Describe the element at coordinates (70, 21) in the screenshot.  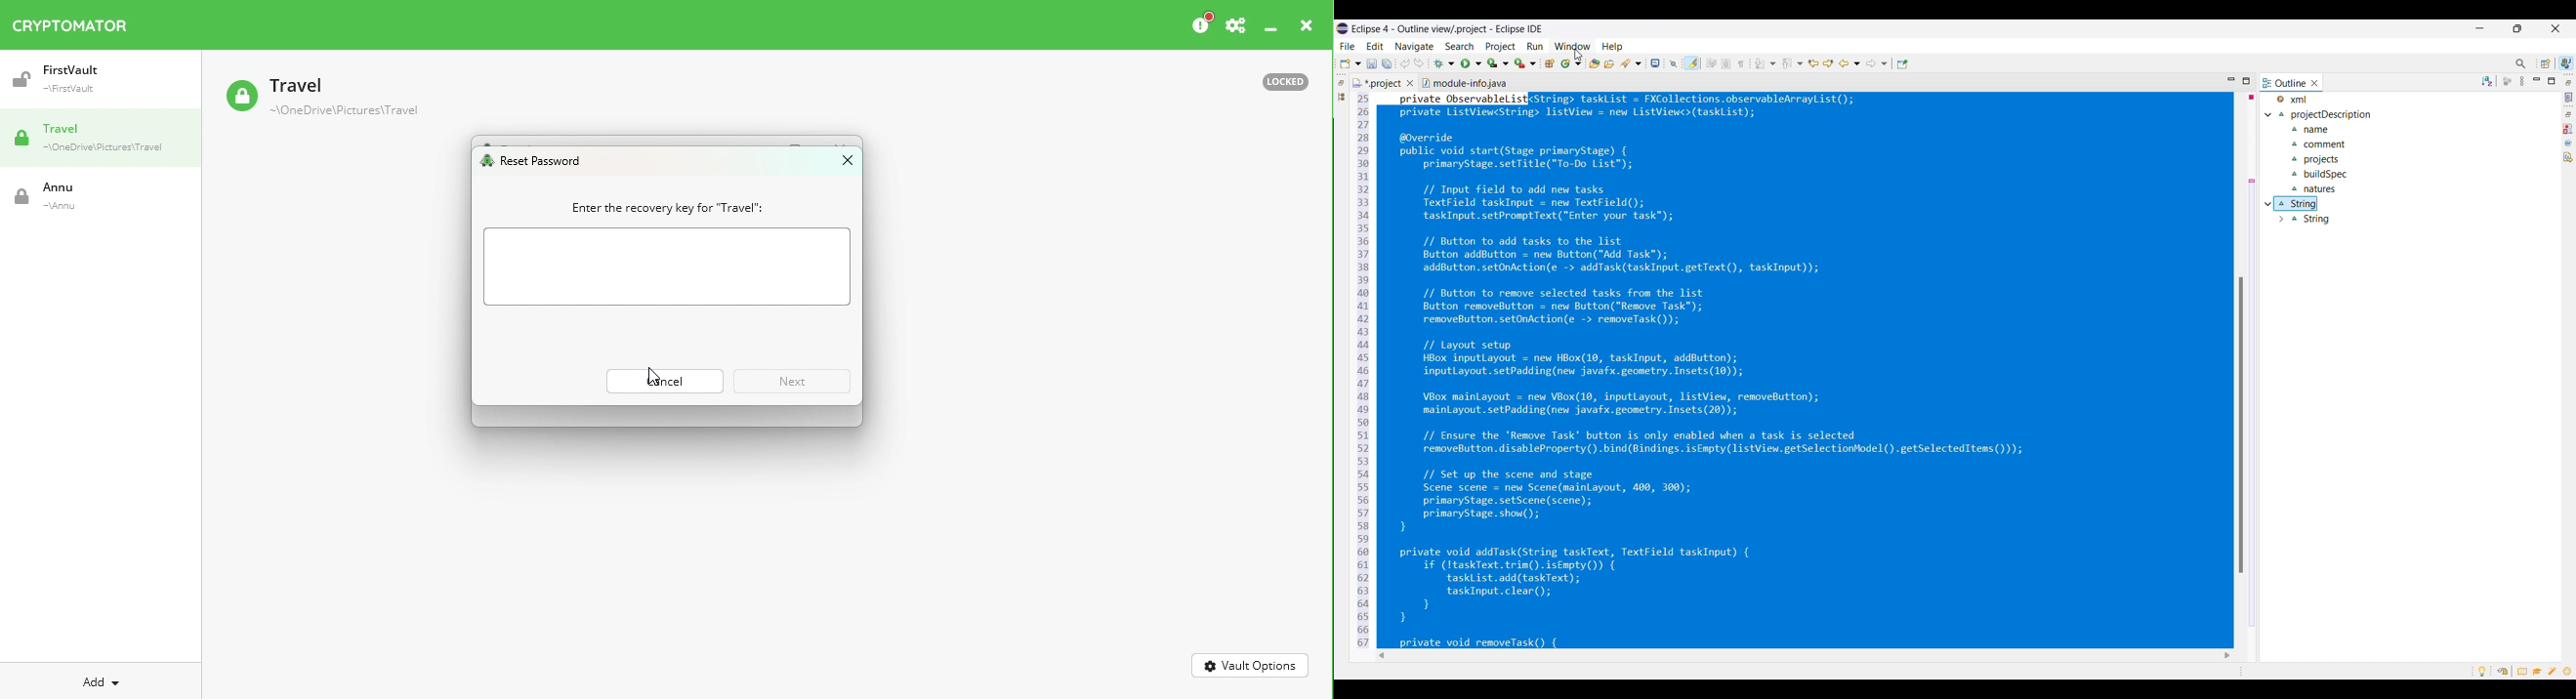
I see `Cryptomator` at that location.